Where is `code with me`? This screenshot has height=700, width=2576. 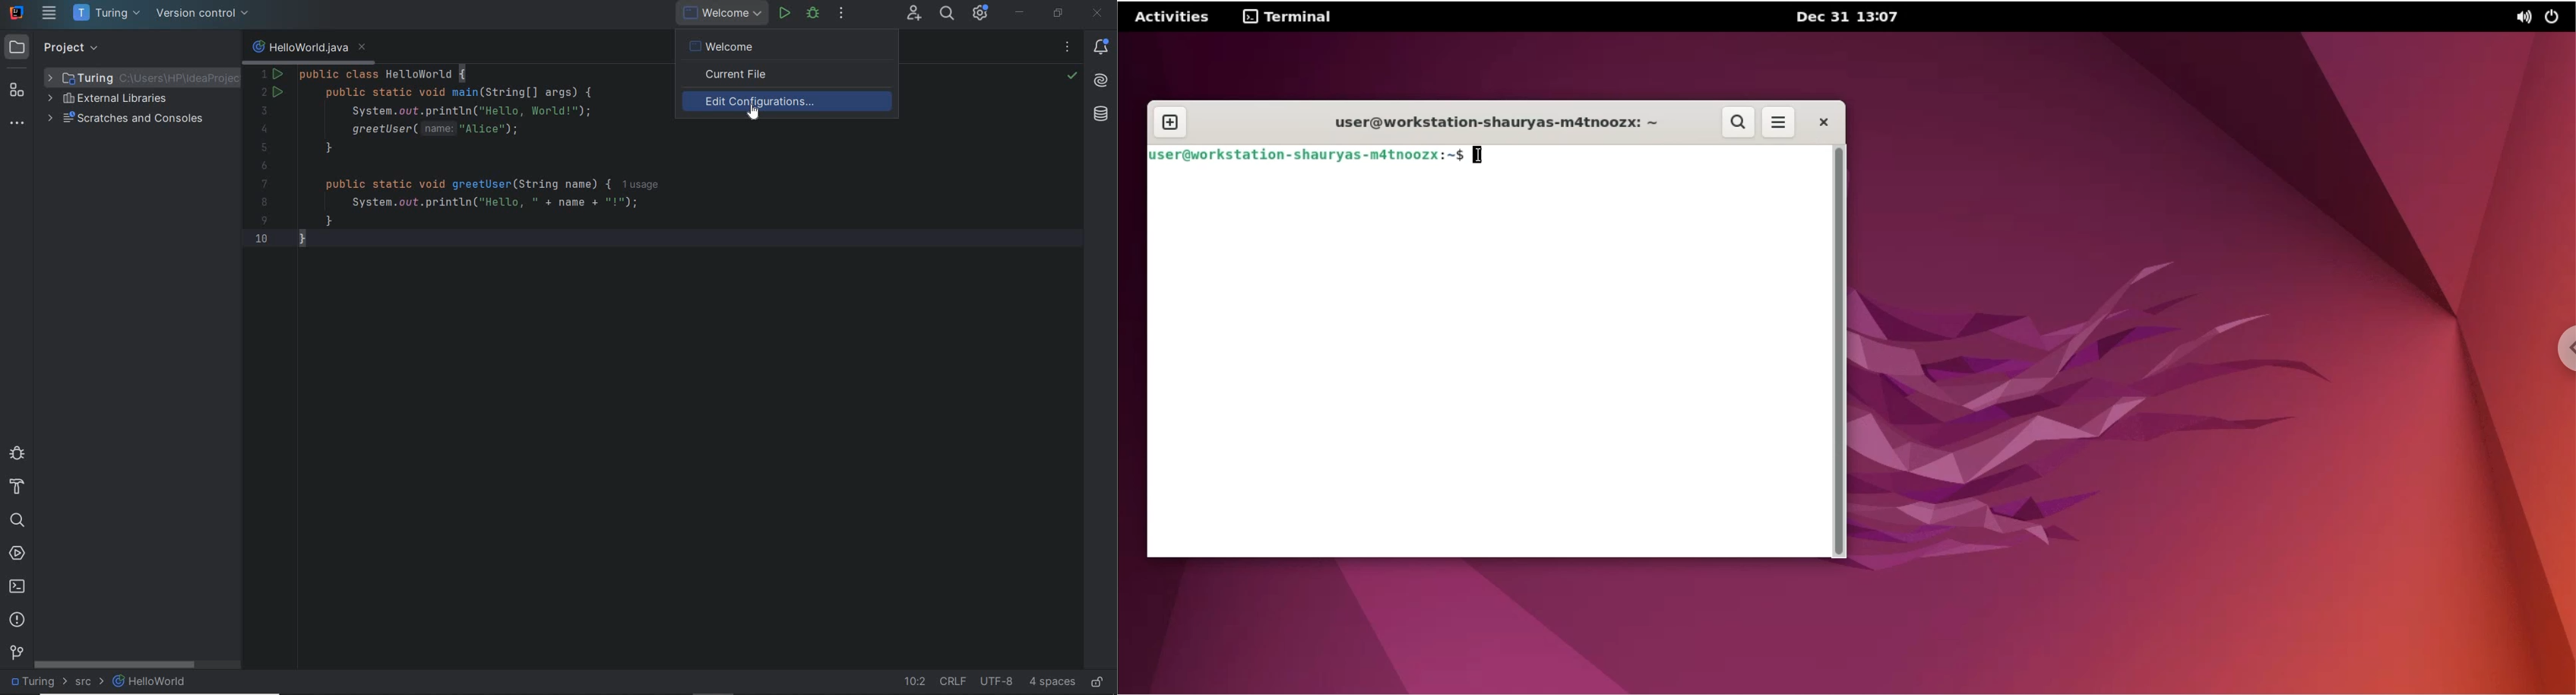
code with me is located at coordinates (915, 15).